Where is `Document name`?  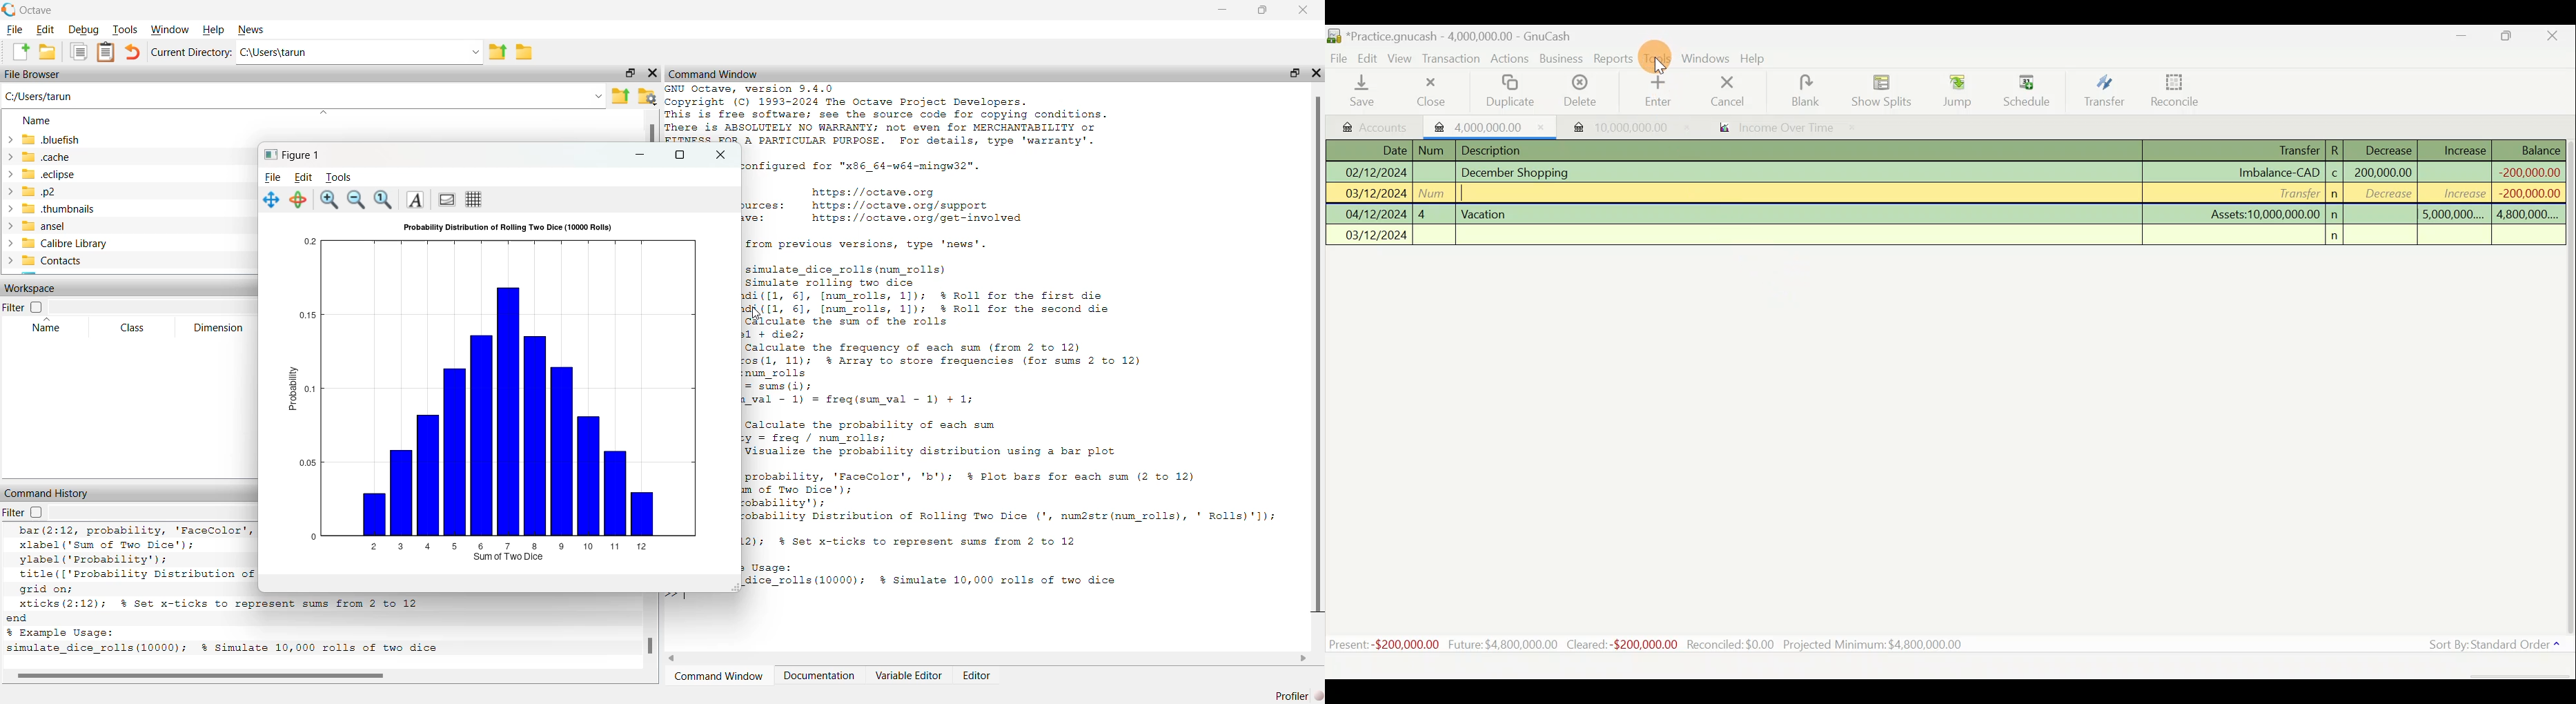
Document name is located at coordinates (1449, 34).